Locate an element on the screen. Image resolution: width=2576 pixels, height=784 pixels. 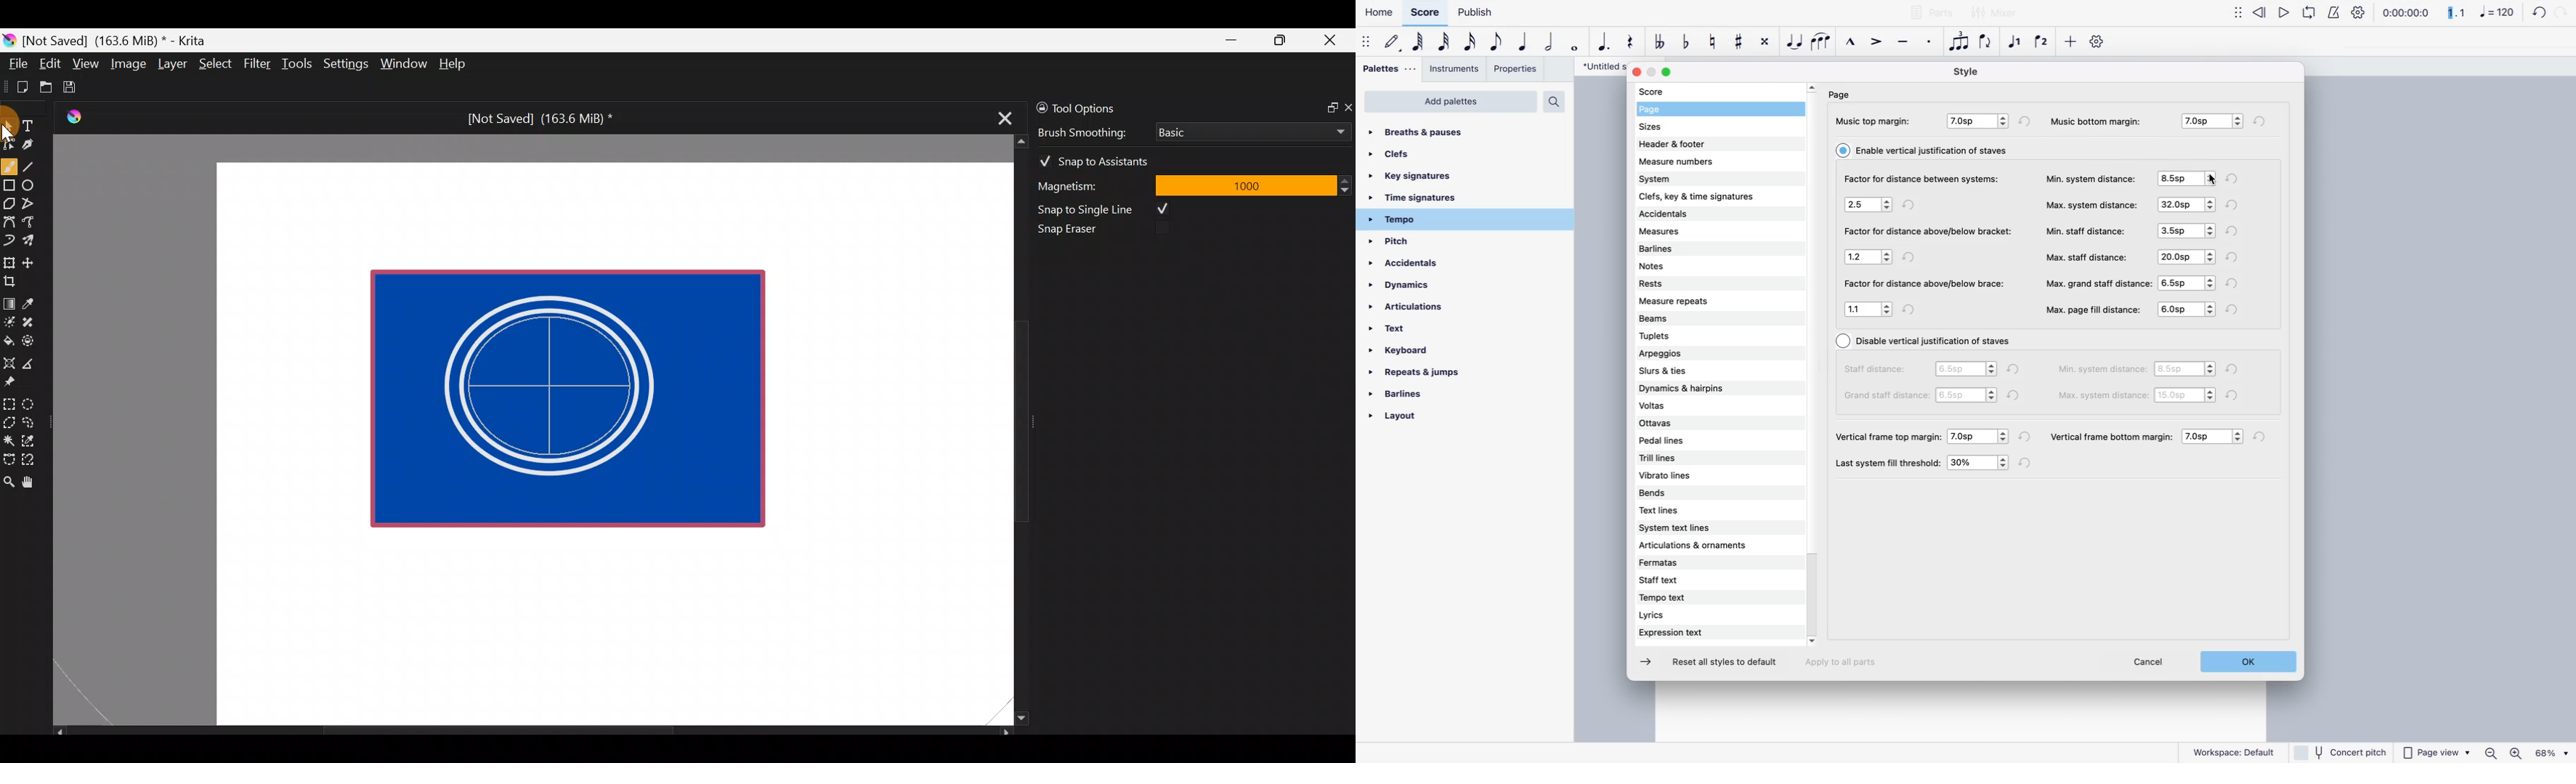
grand staff distance is located at coordinates (1882, 397).